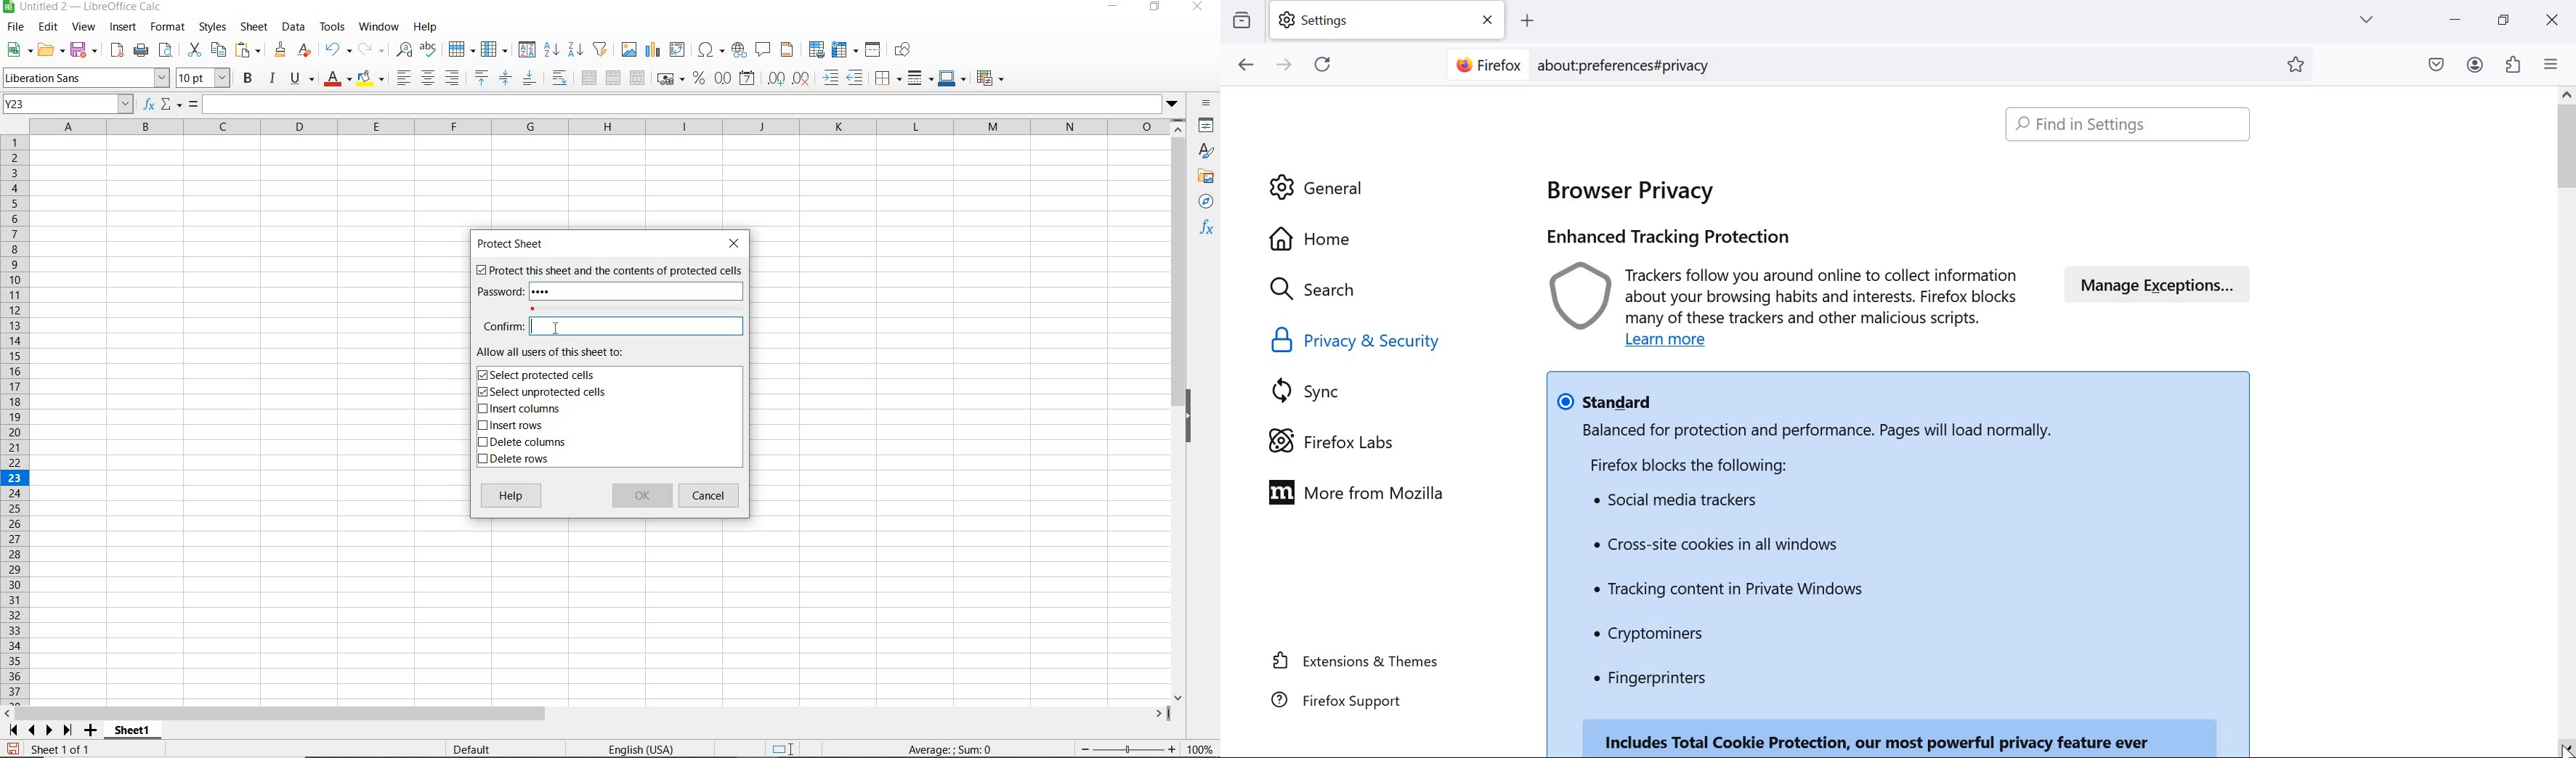  Describe the element at coordinates (50, 749) in the screenshot. I see `Sheet 1 of 1` at that location.